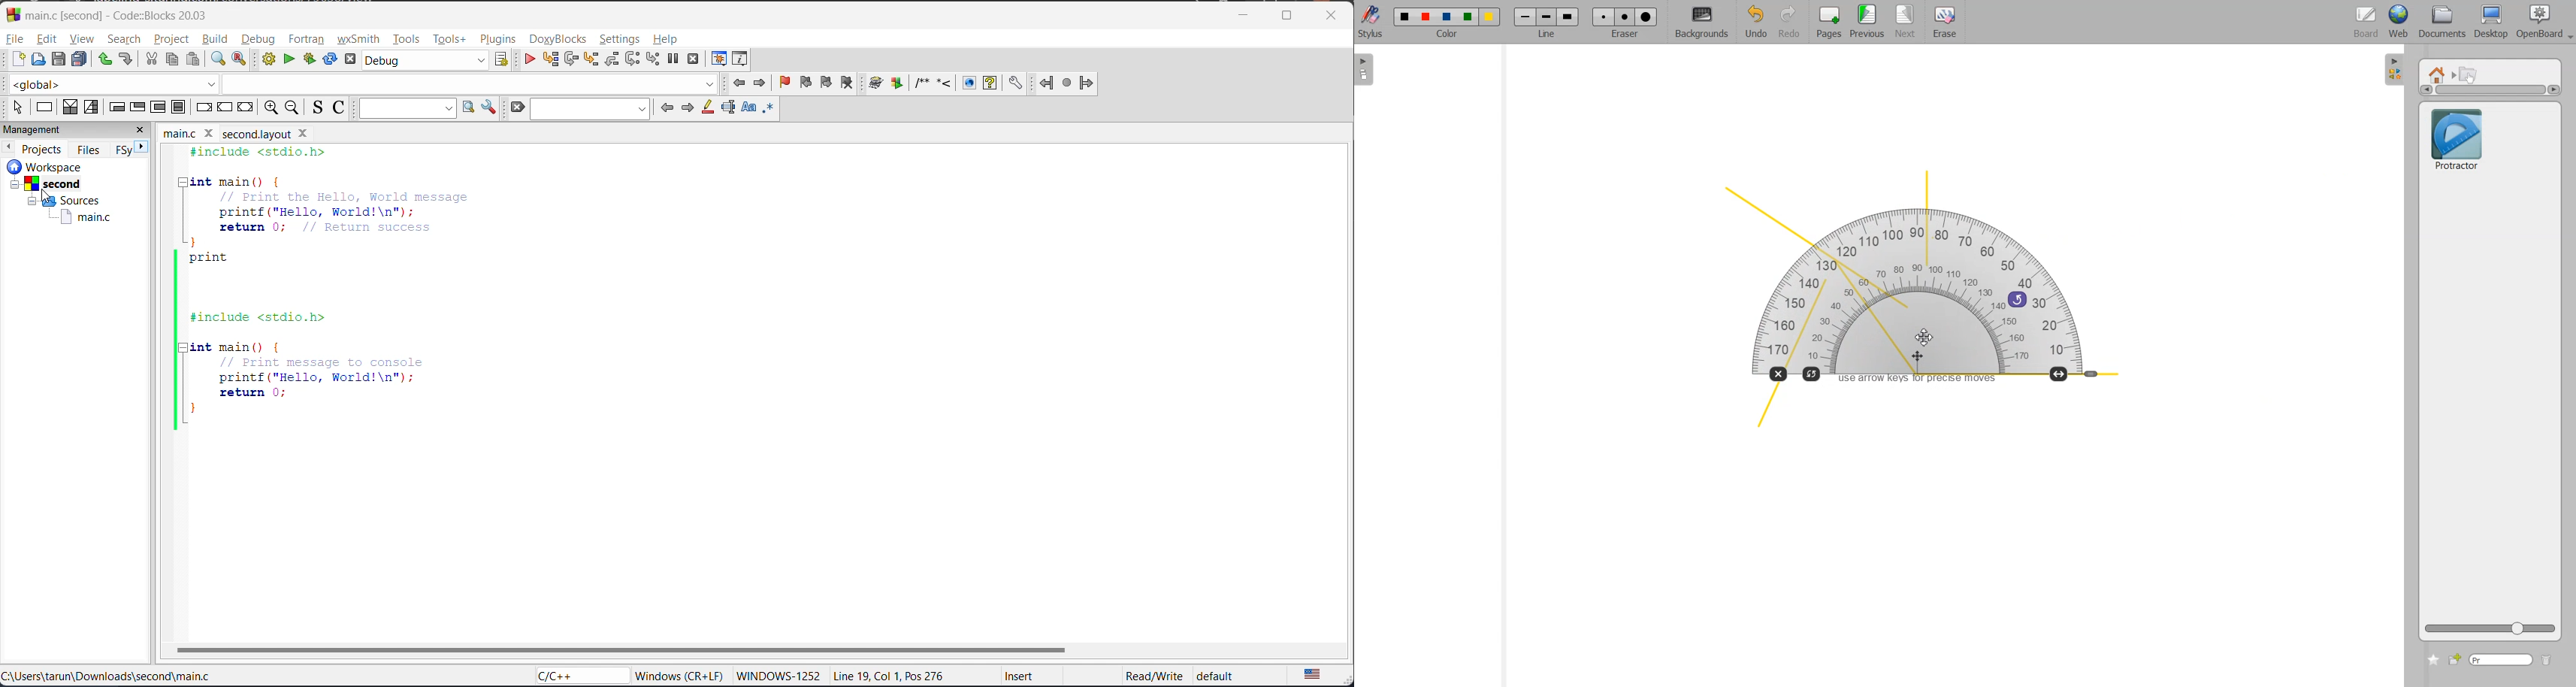 This screenshot has height=700, width=2576. What do you see at coordinates (46, 39) in the screenshot?
I see `edit` at bounding box center [46, 39].